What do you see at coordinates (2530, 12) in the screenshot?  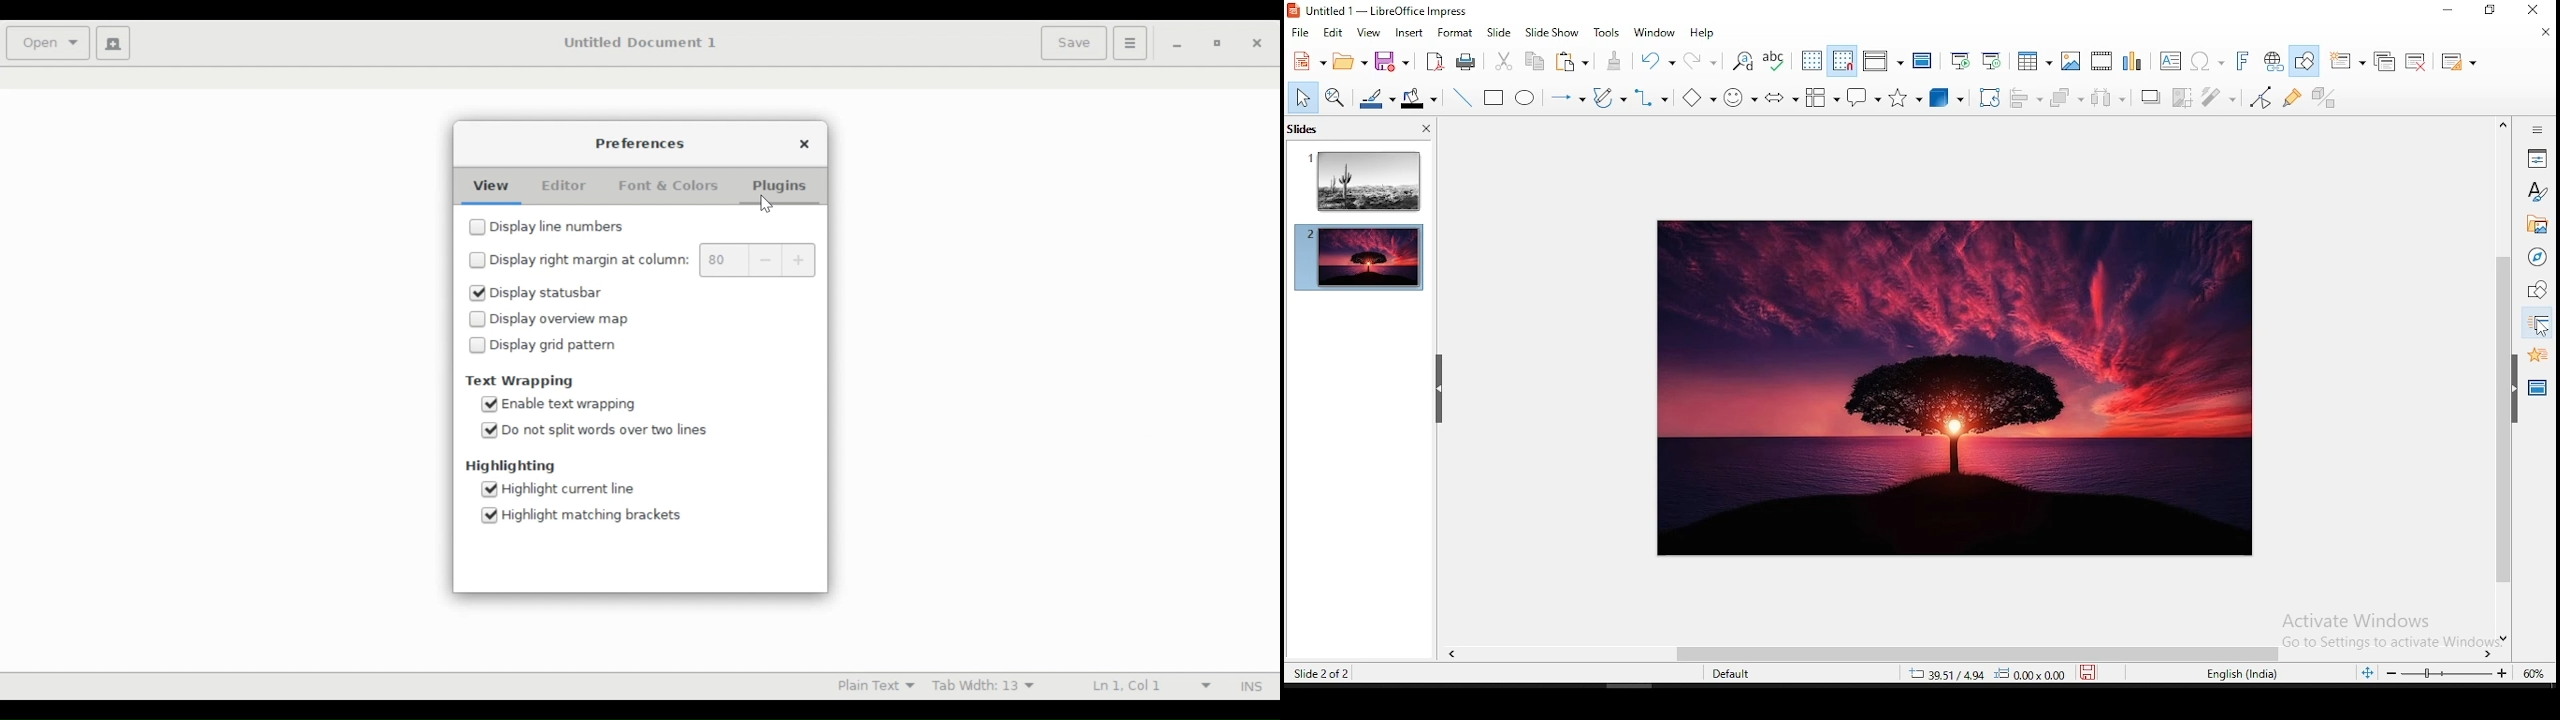 I see `Close` at bounding box center [2530, 12].